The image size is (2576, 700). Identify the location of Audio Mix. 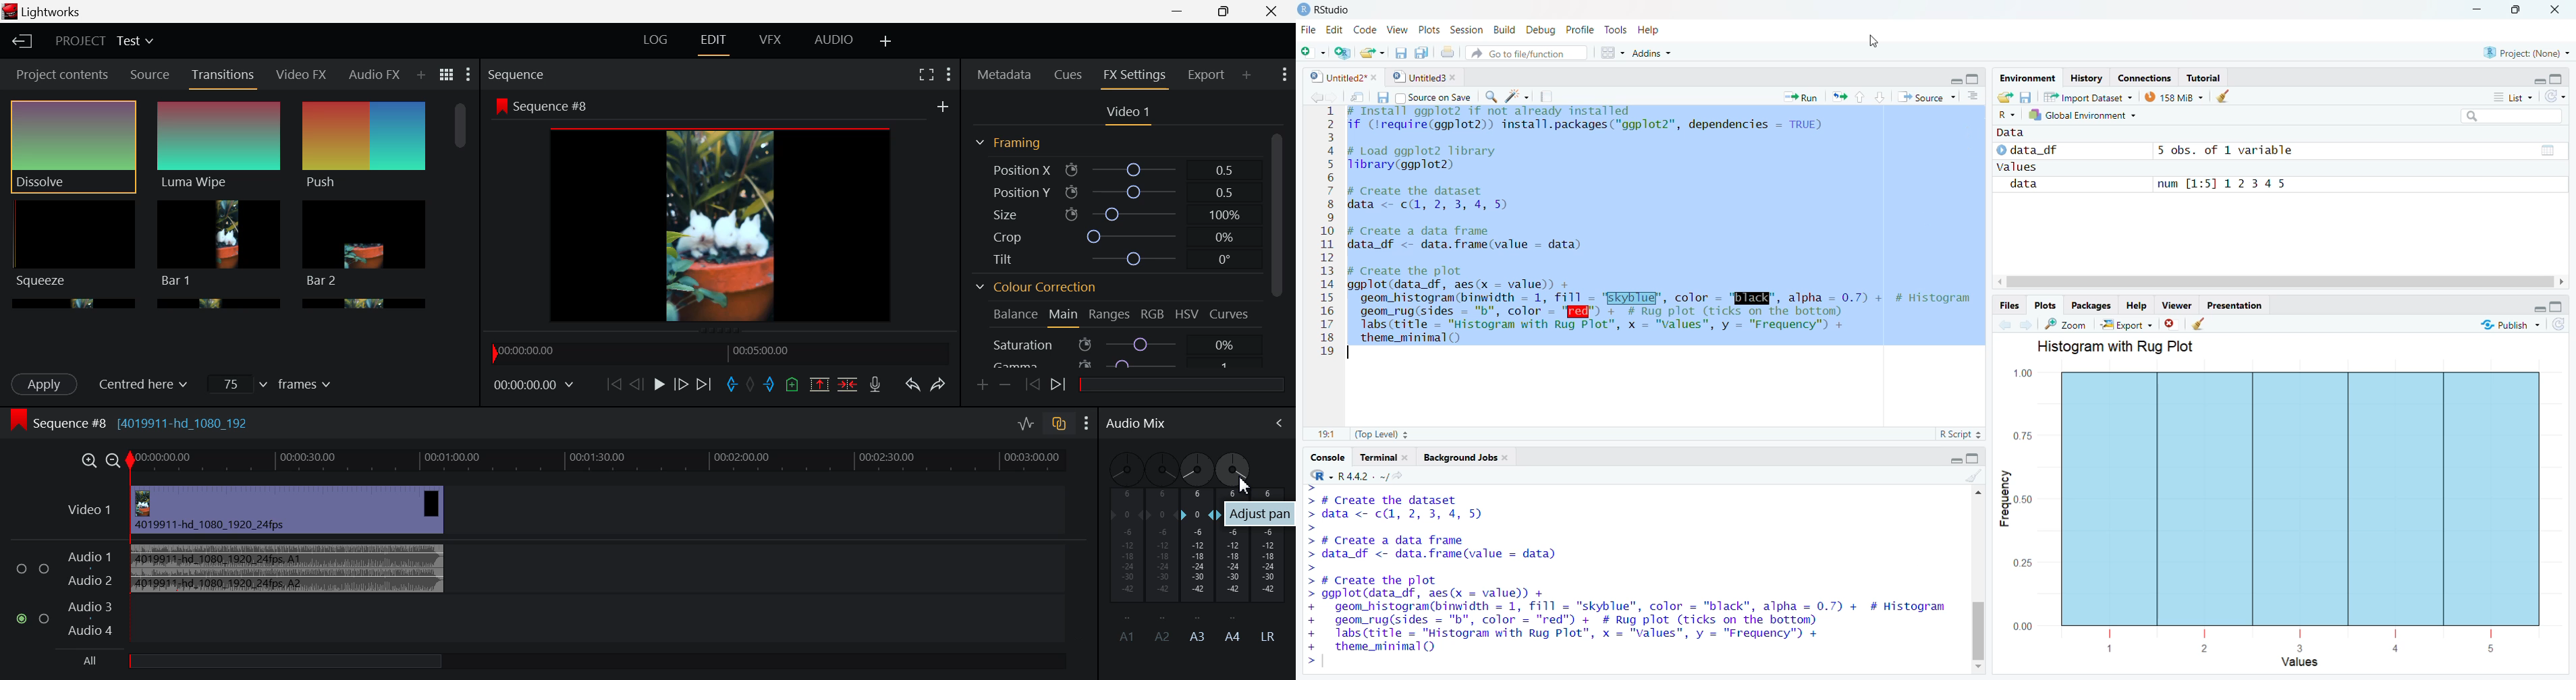
(1134, 426).